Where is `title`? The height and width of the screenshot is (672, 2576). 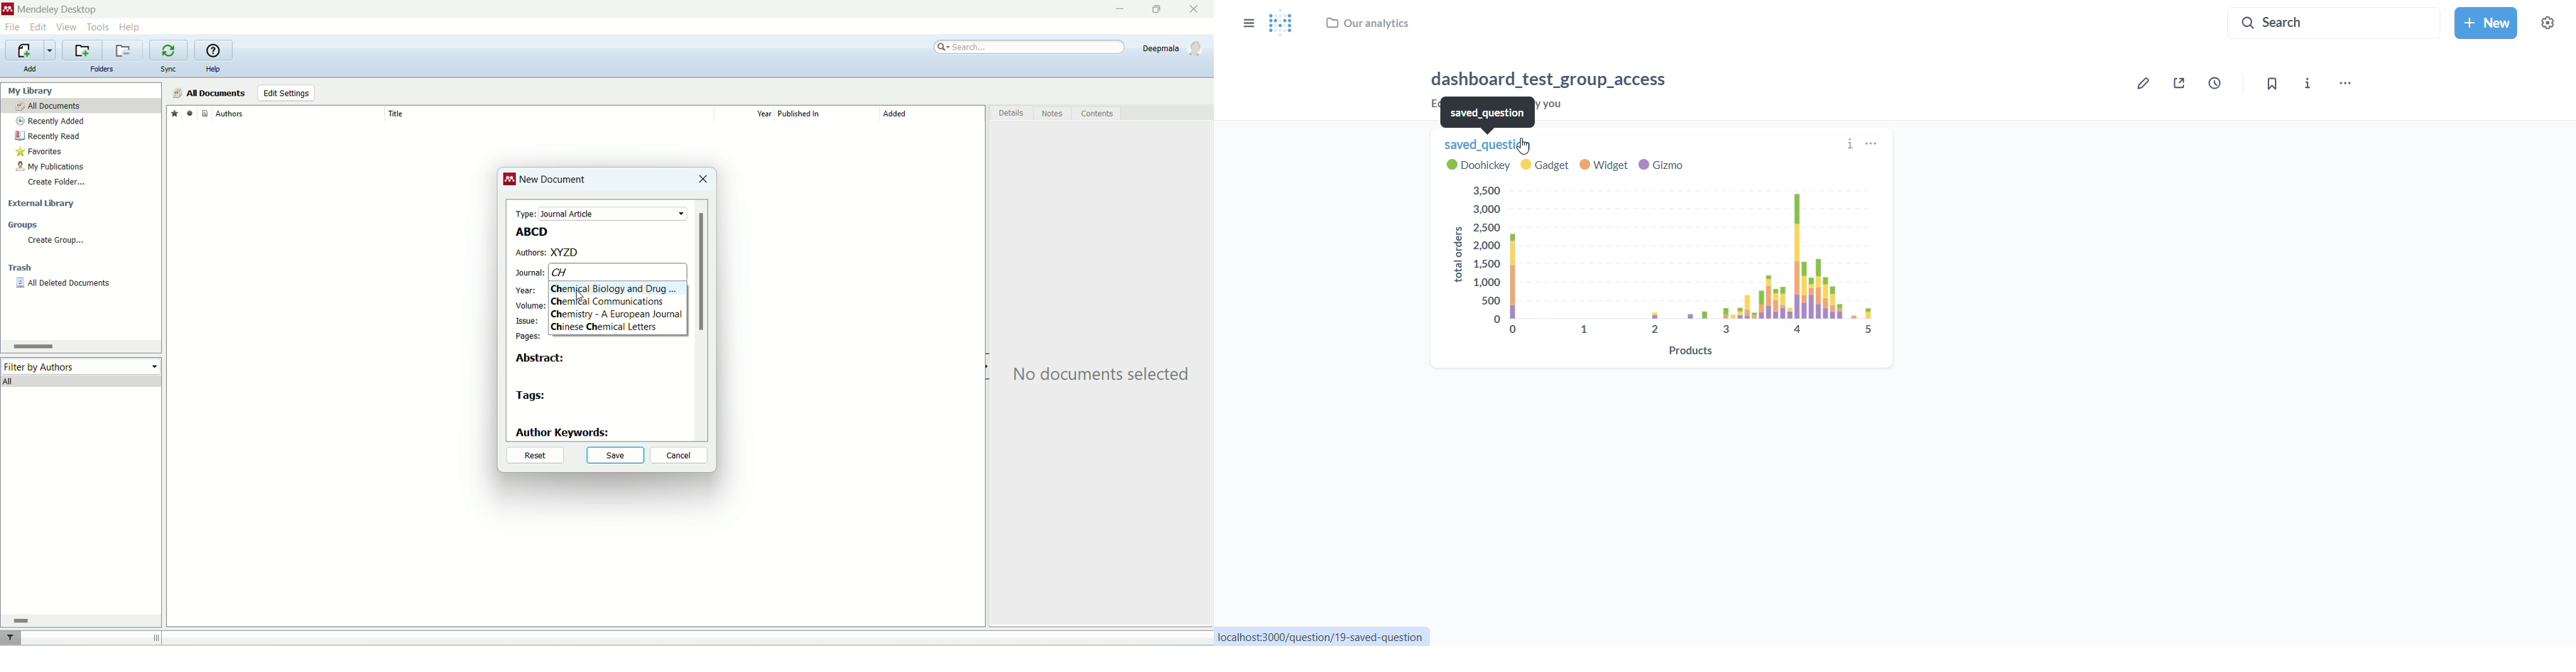 title is located at coordinates (548, 113).